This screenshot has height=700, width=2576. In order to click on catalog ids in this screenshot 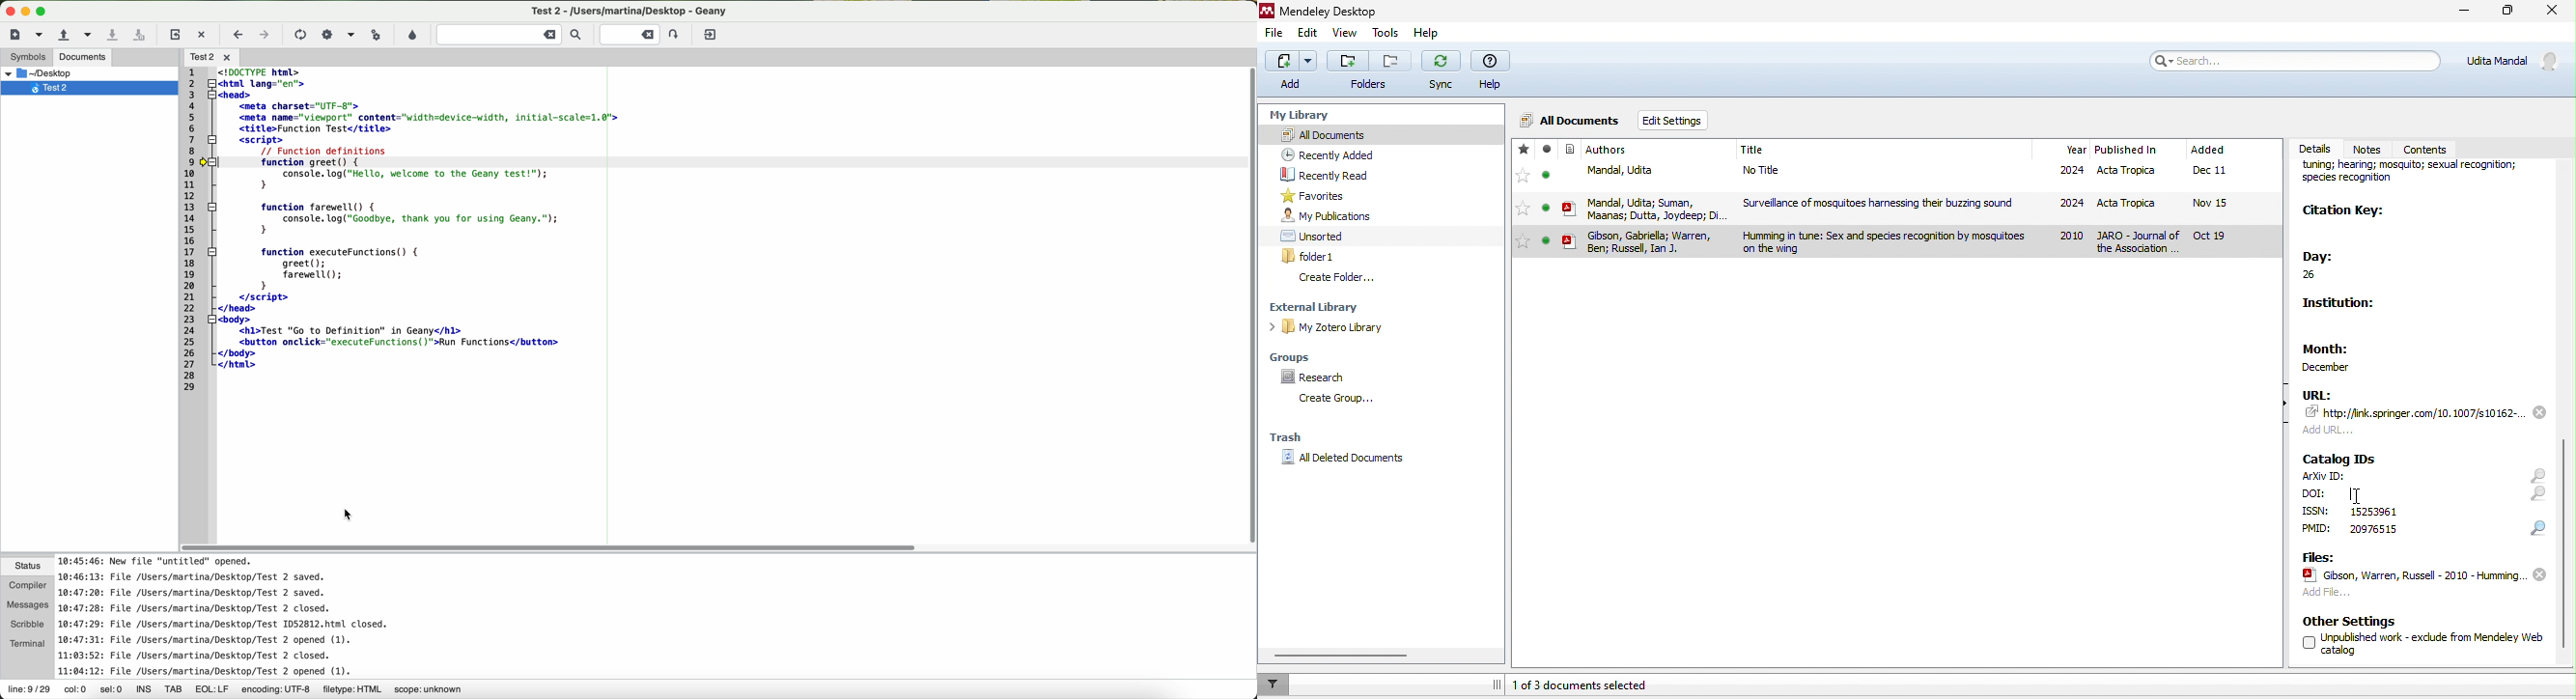, I will do `click(2340, 459)`.